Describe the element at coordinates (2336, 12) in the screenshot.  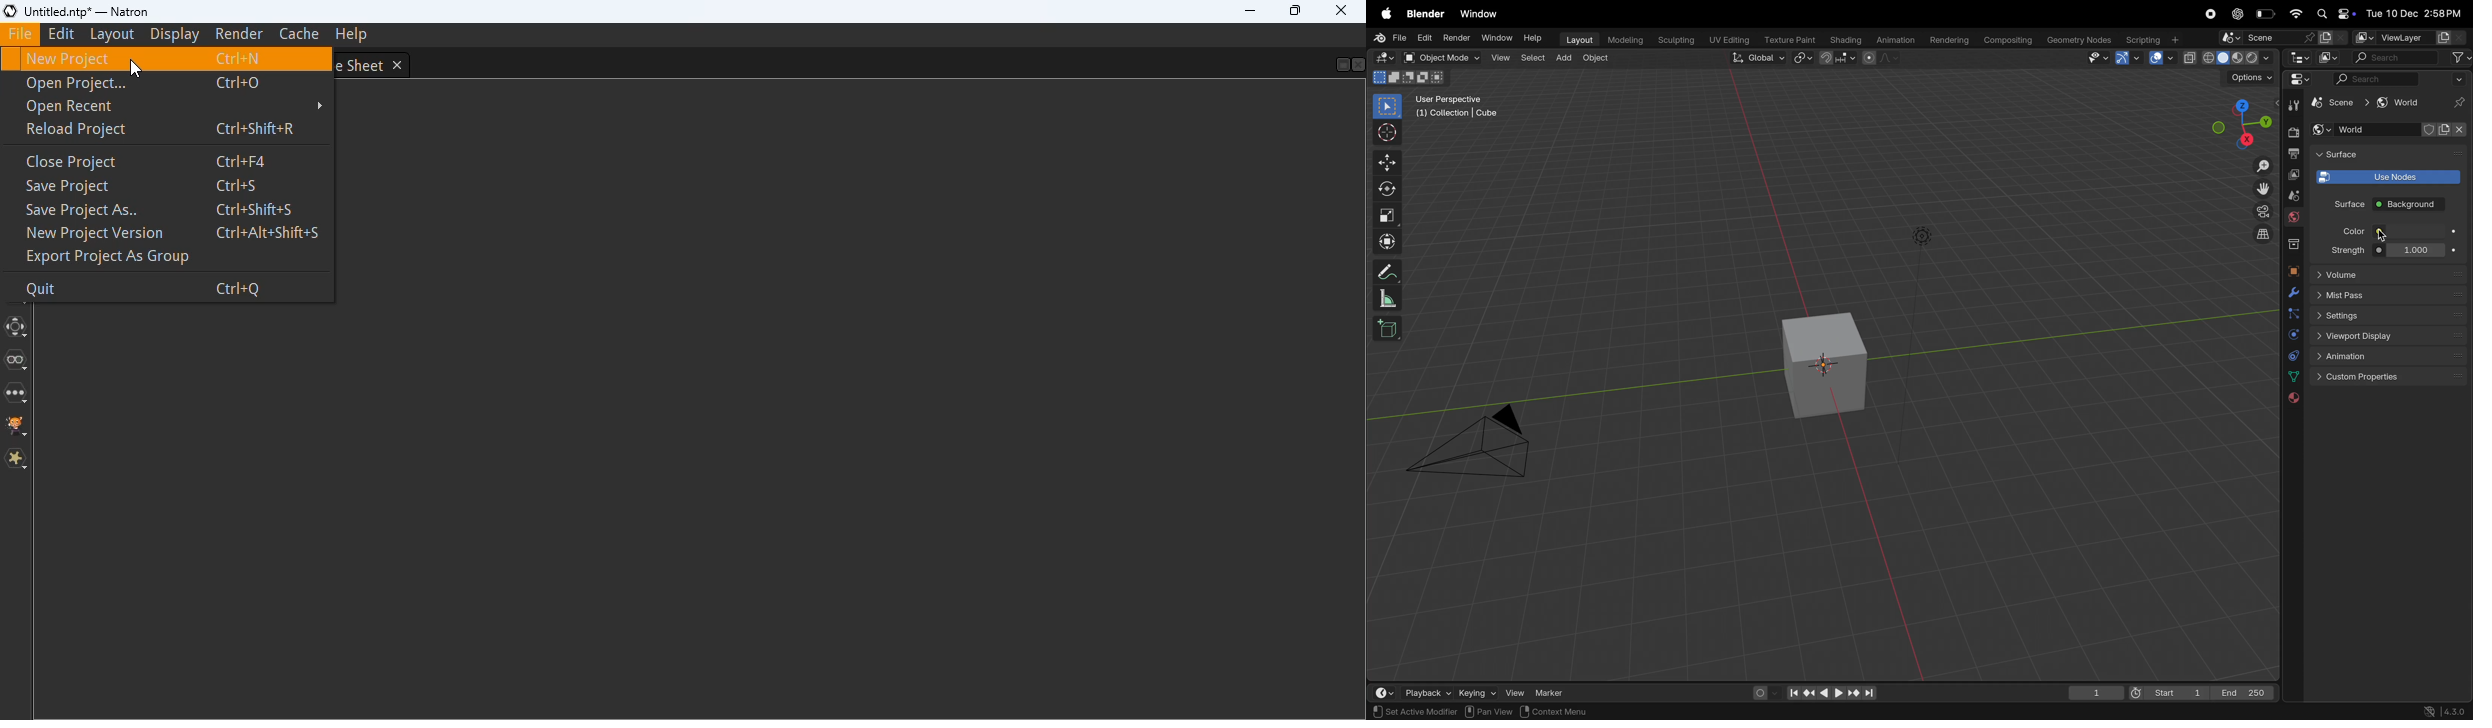
I see `Apple widgets` at that location.